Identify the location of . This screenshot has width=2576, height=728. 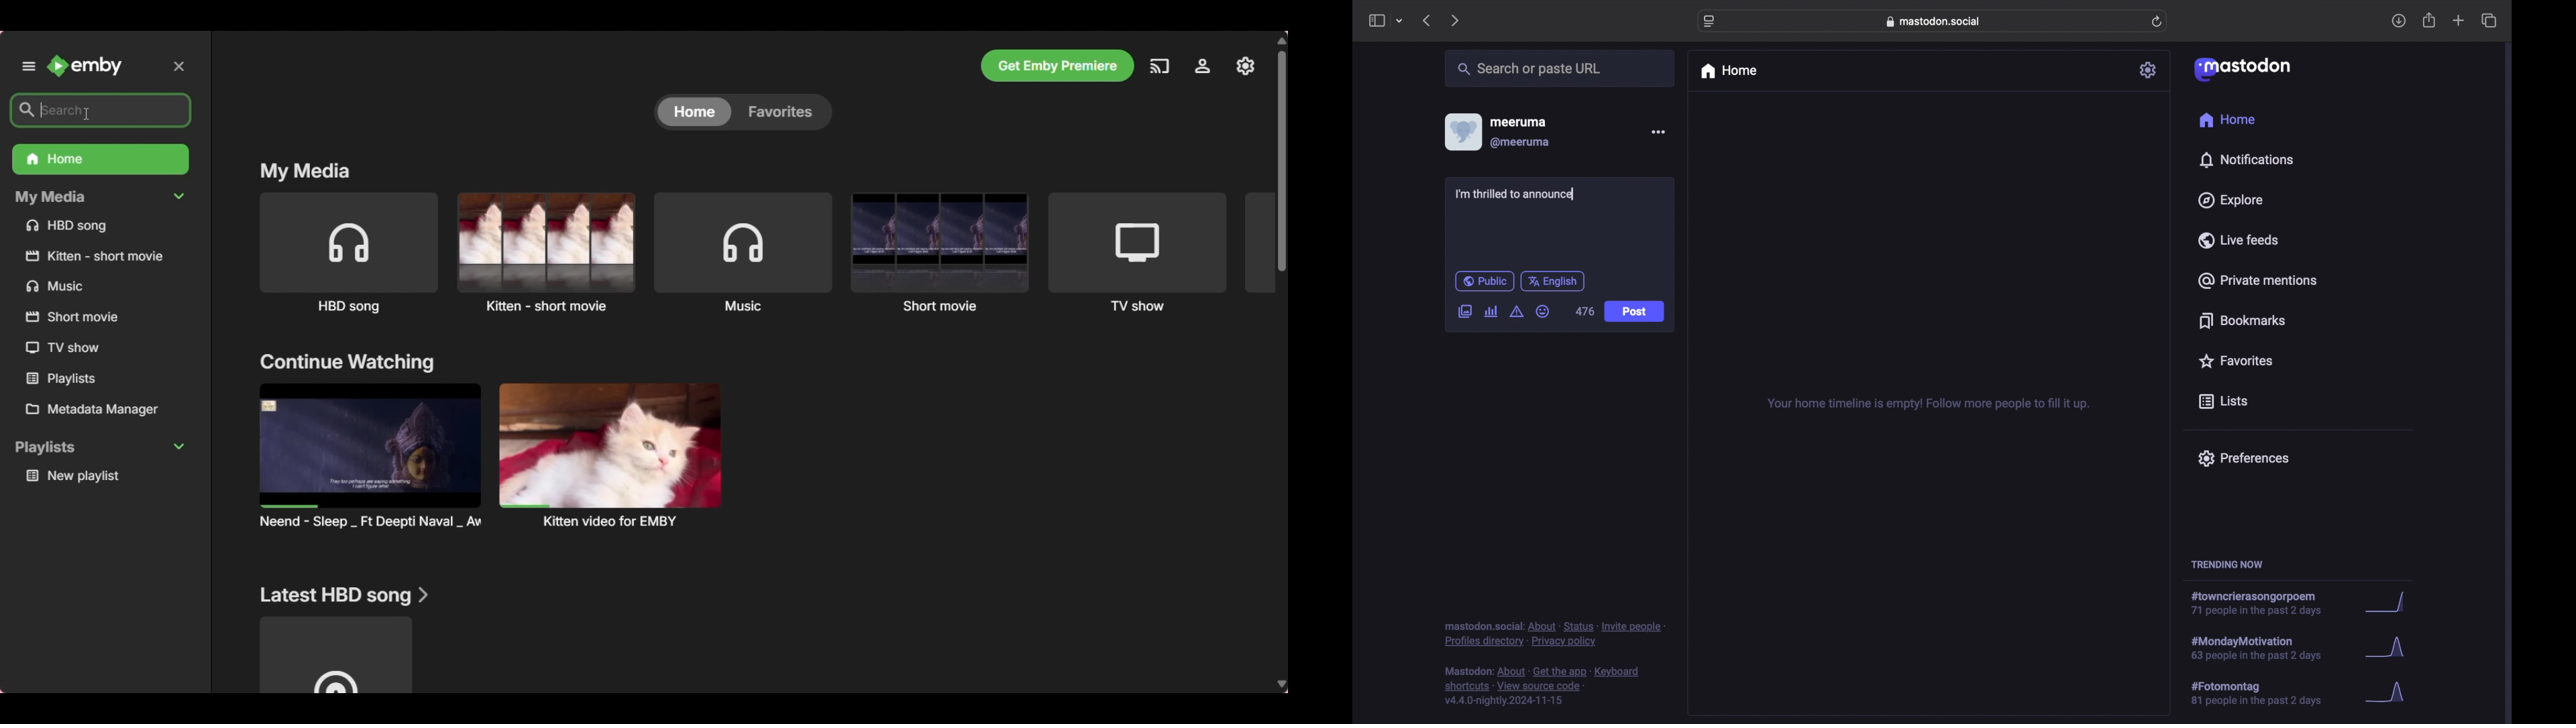
(67, 349).